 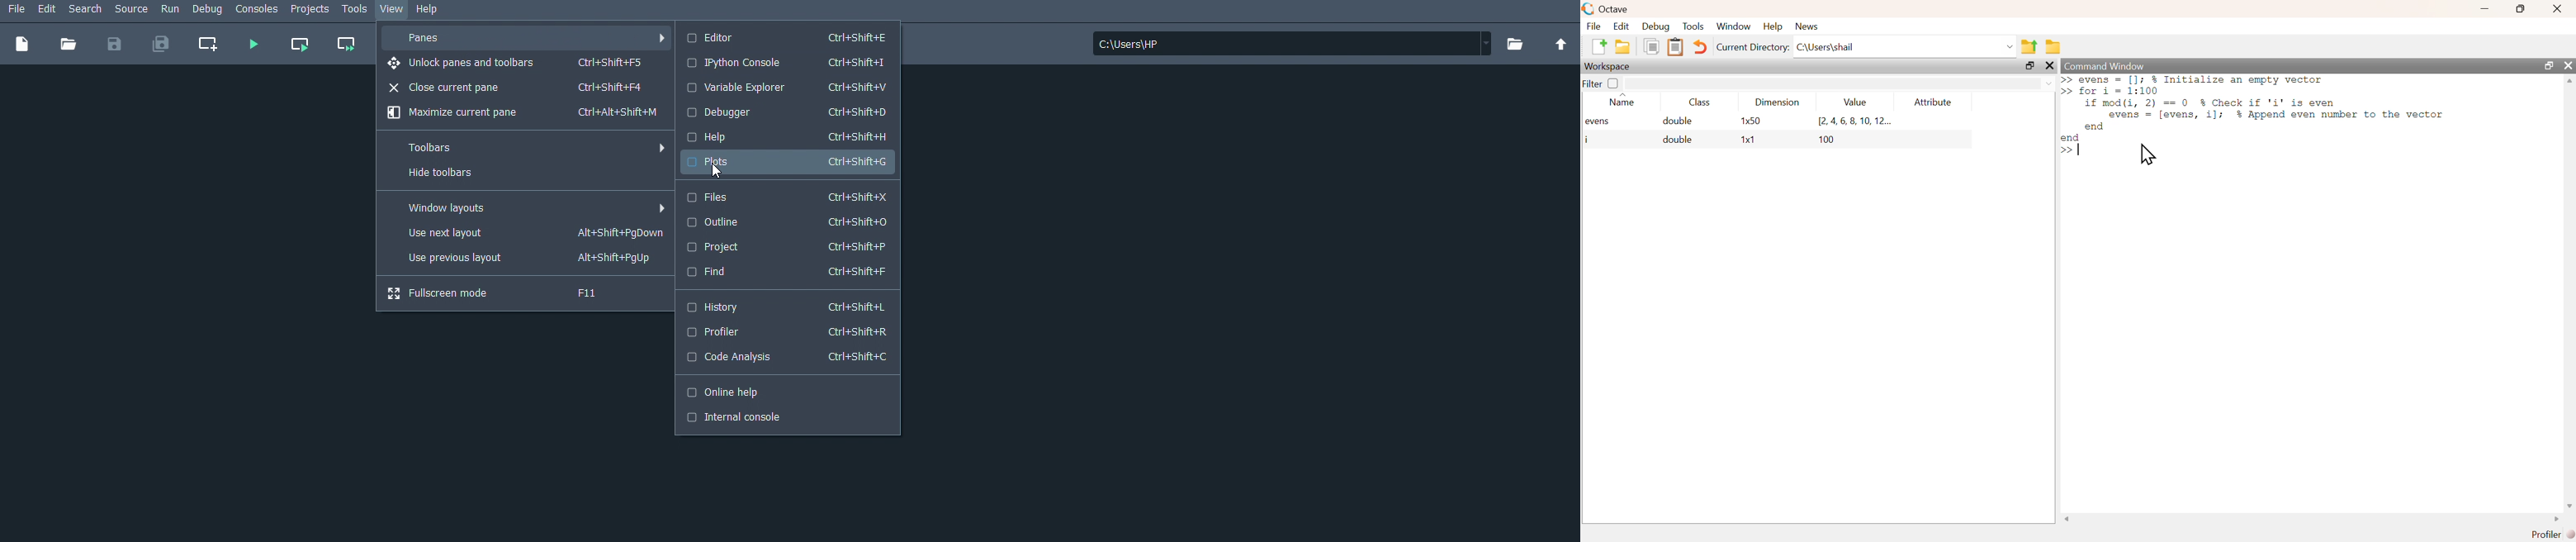 I want to click on Save all files, so click(x=162, y=44).